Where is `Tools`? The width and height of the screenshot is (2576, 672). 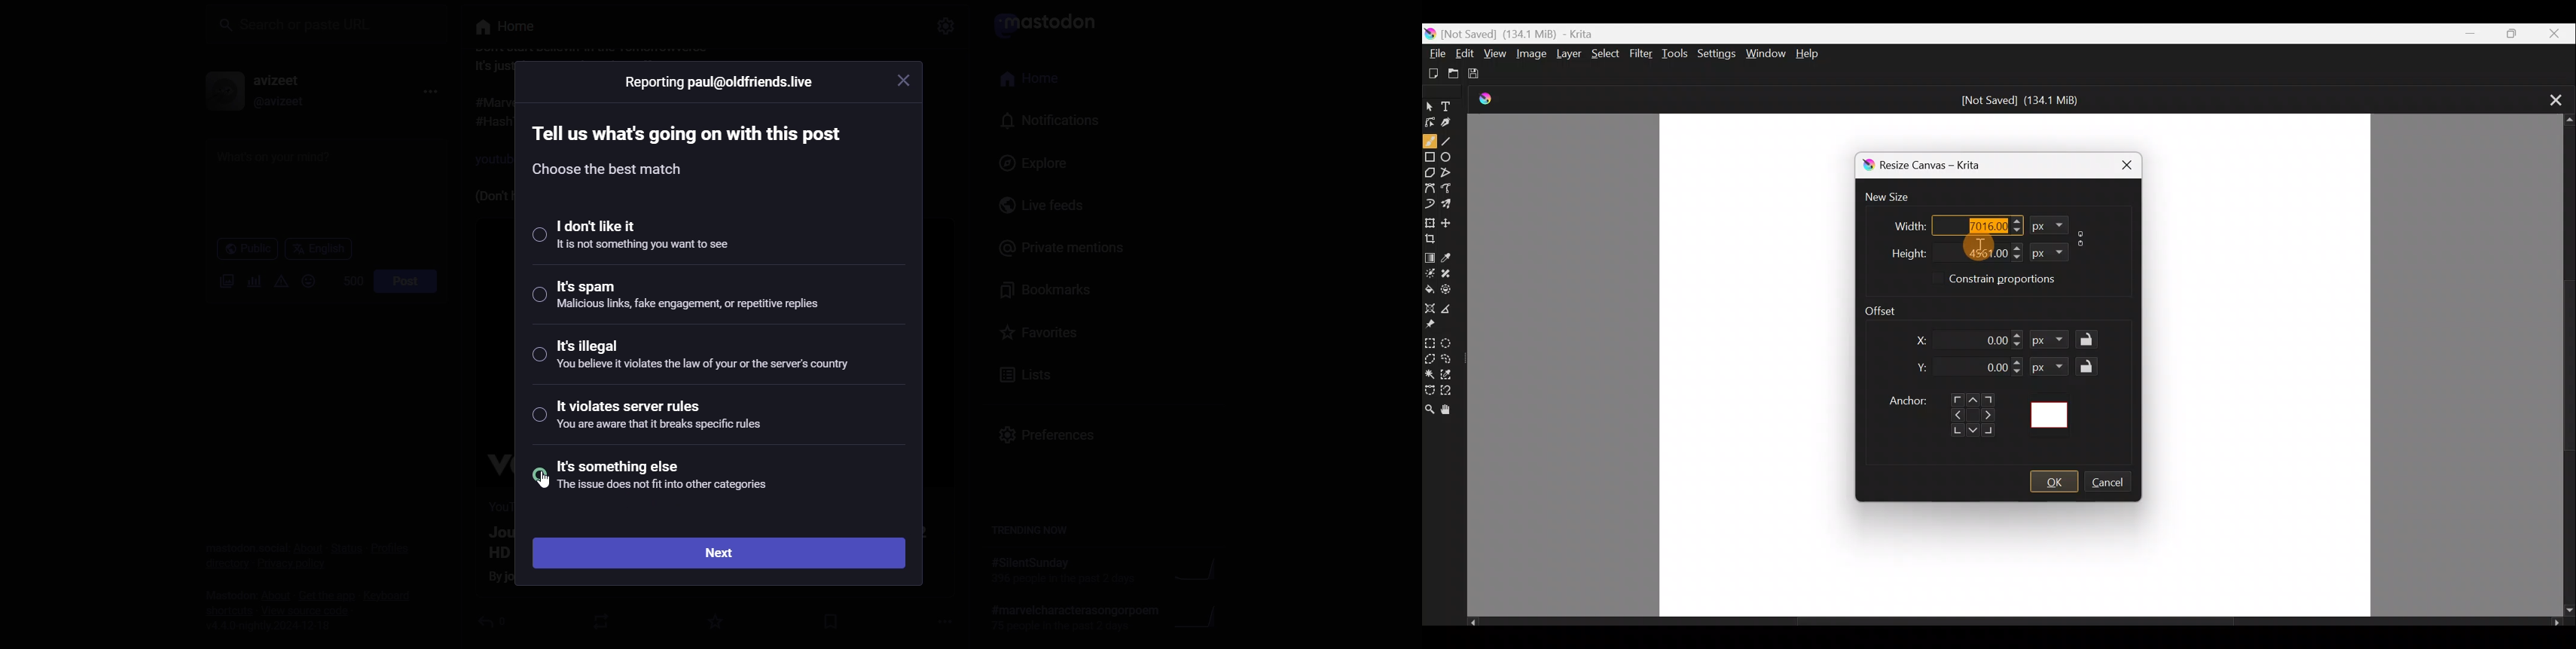
Tools is located at coordinates (1677, 54).